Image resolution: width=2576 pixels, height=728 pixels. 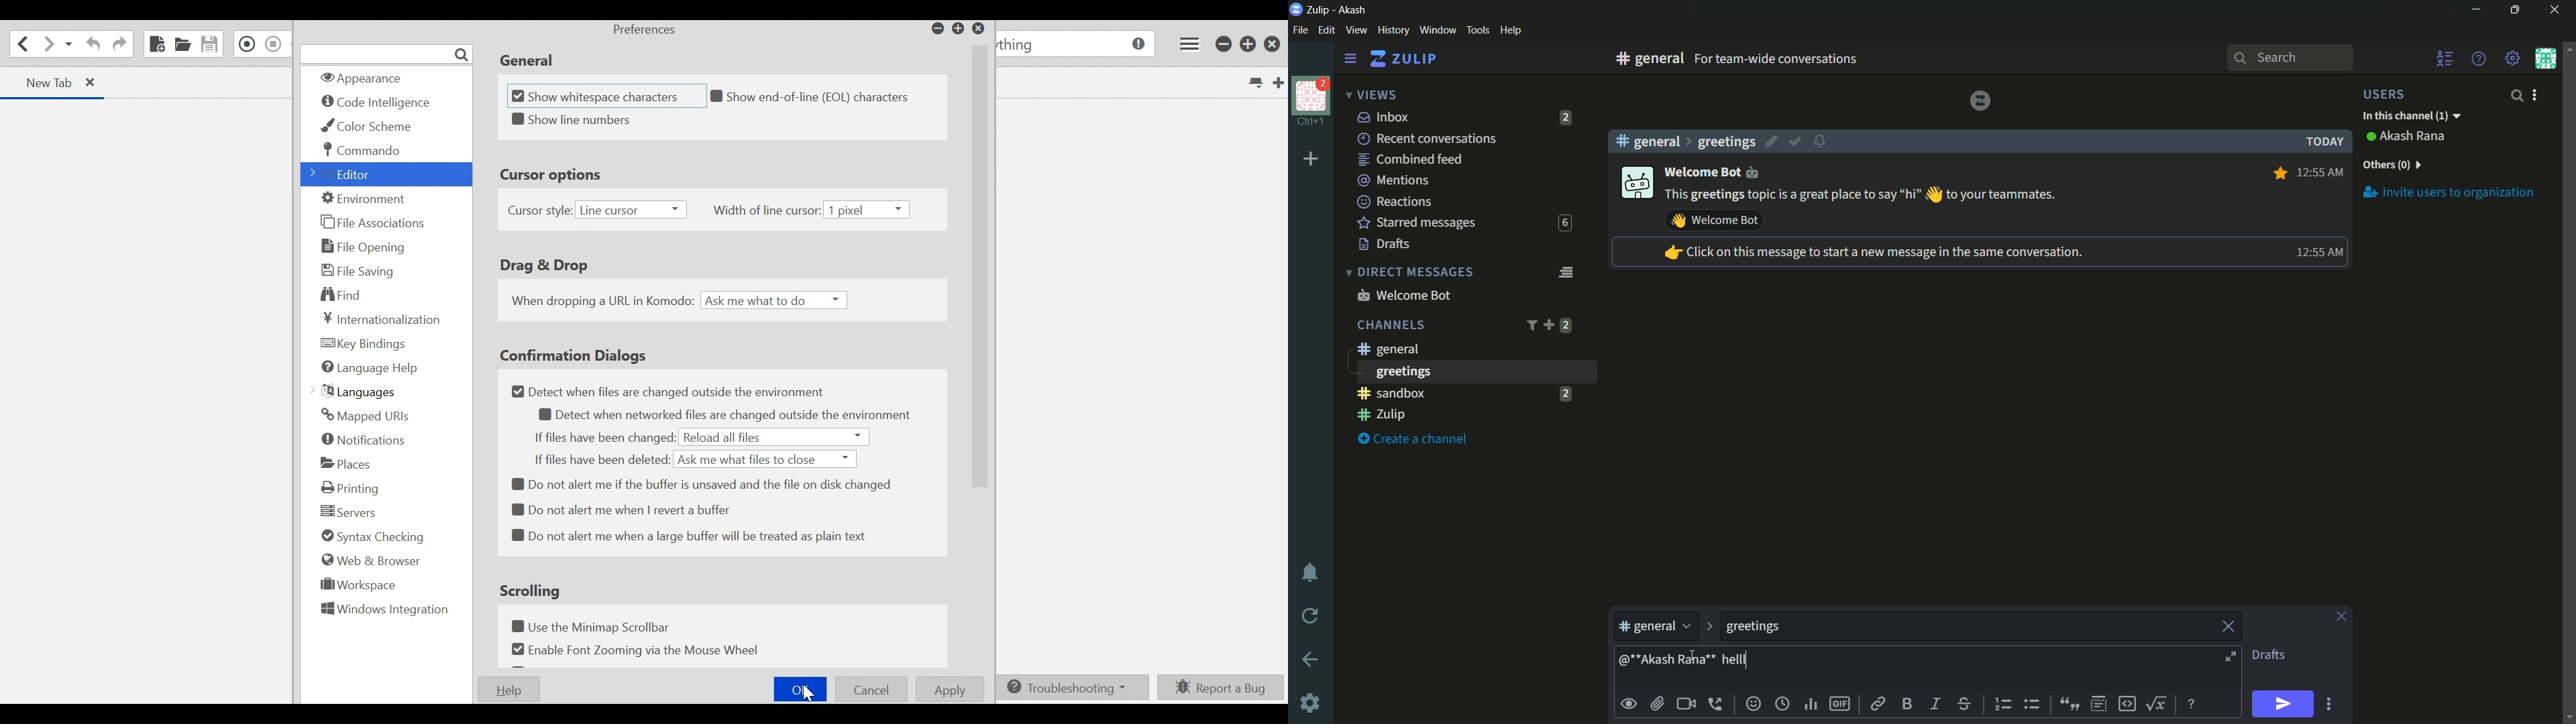 What do you see at coordinates (1968, 627) in the screenshot?
I see `topic` at bounding box center [1968, 627].